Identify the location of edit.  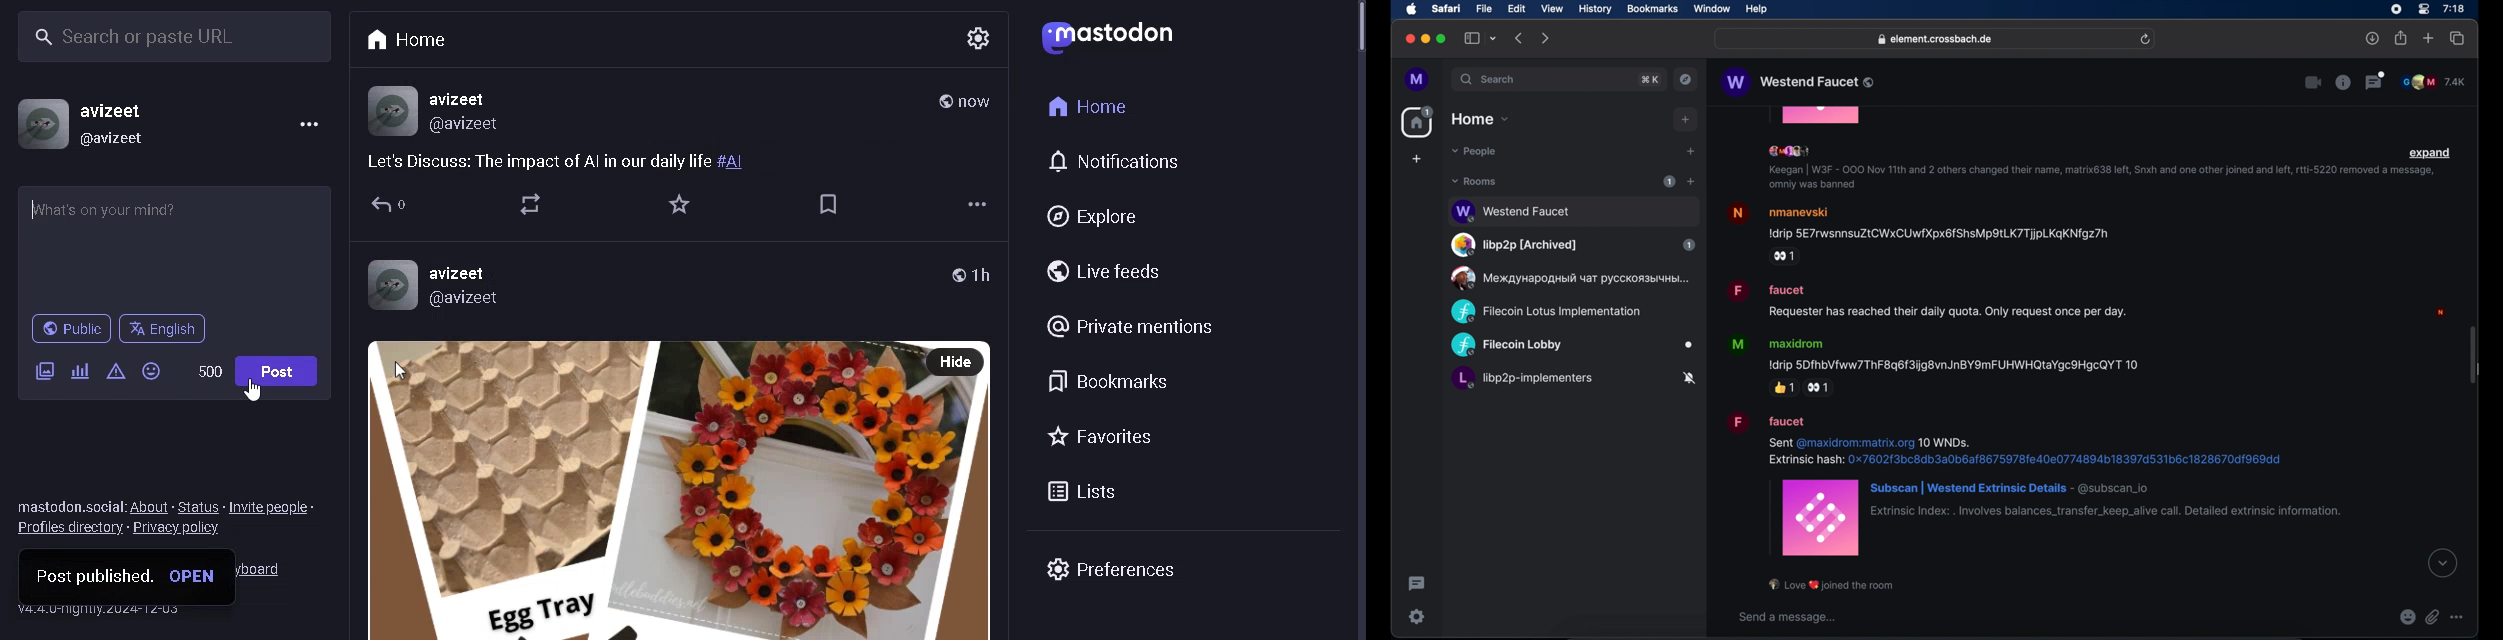
(1517, 8).